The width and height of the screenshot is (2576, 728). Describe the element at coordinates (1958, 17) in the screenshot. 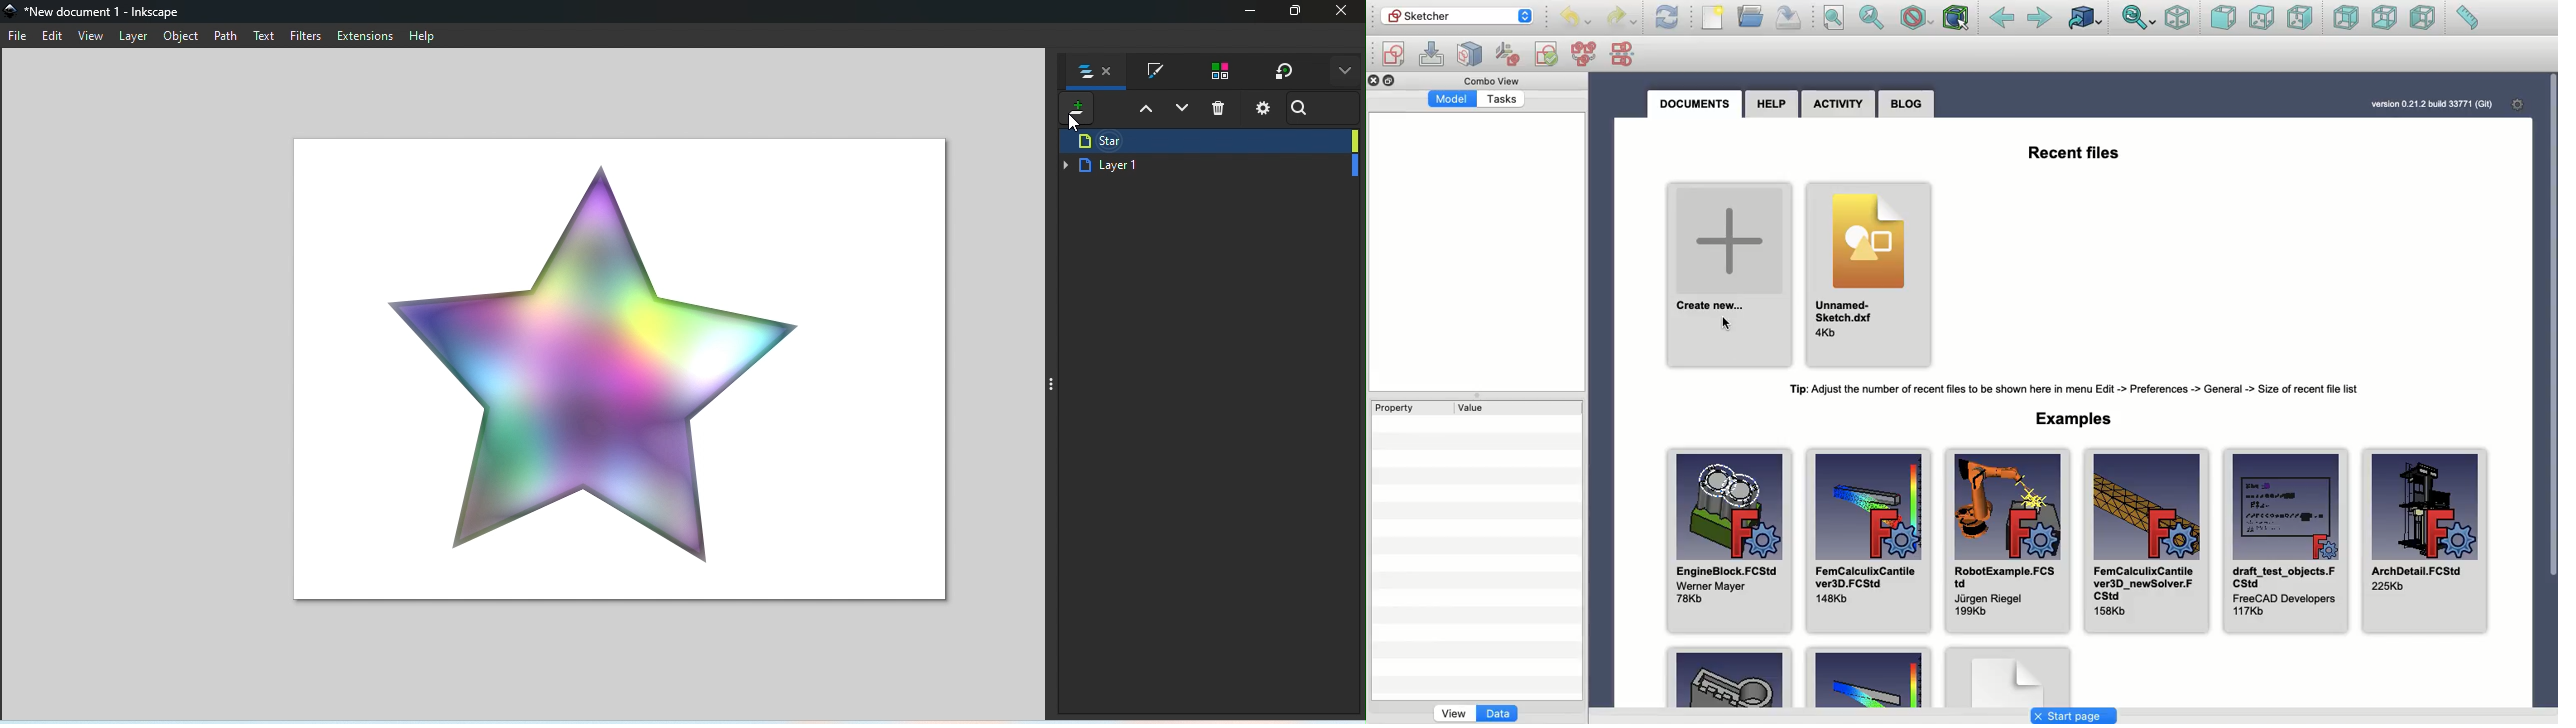

I see `Bounding box` at that location.